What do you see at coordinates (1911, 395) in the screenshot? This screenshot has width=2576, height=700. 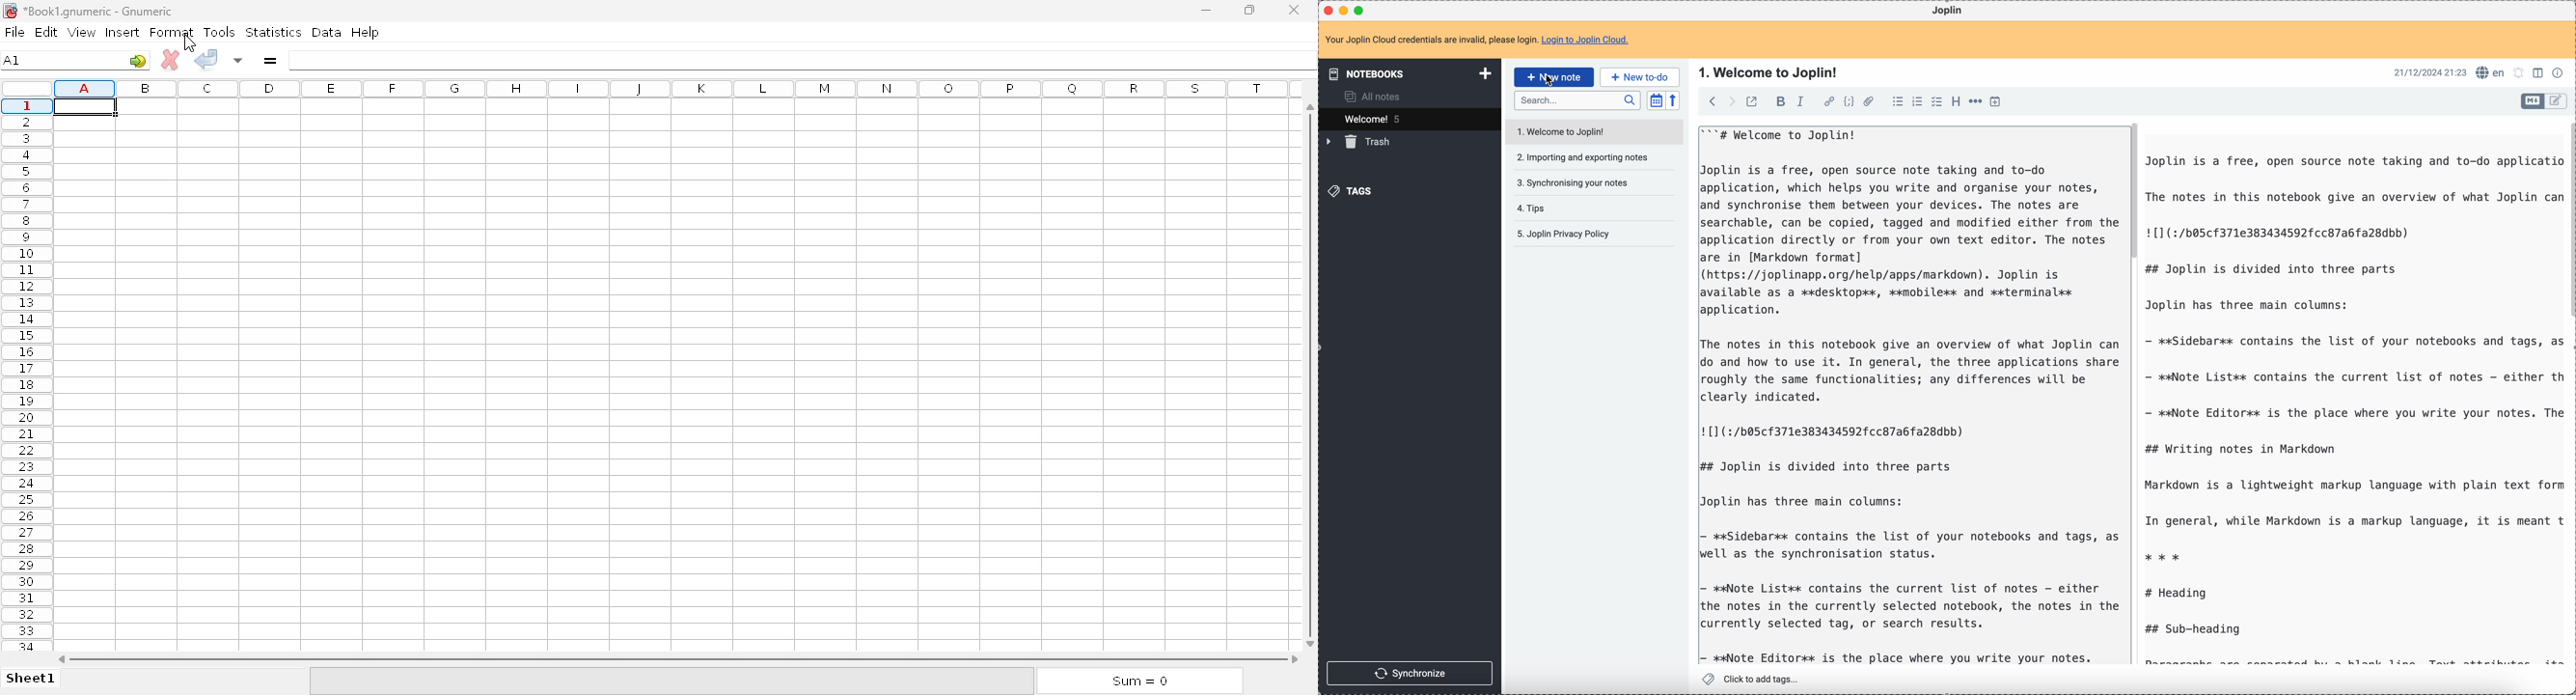 I see `body text` at bounding box center [1911, 395].